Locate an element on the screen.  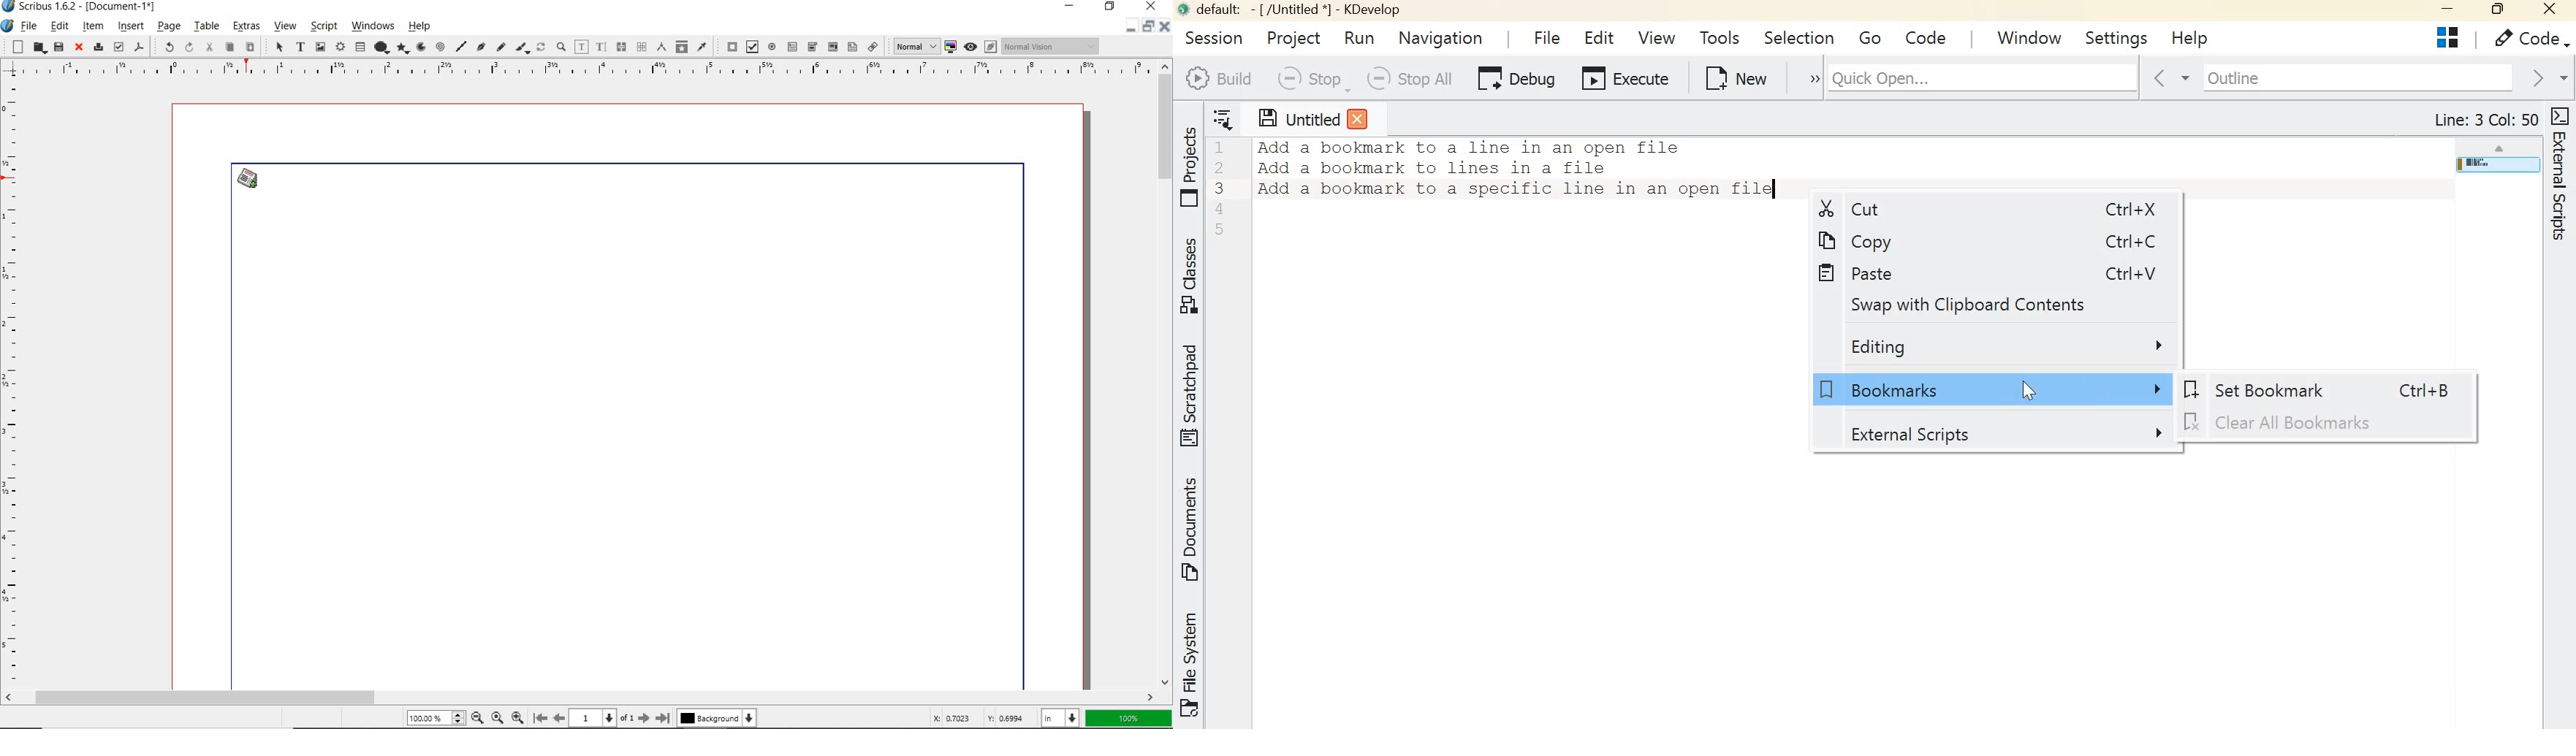
eye dropper is located at coordinates (702, 47).